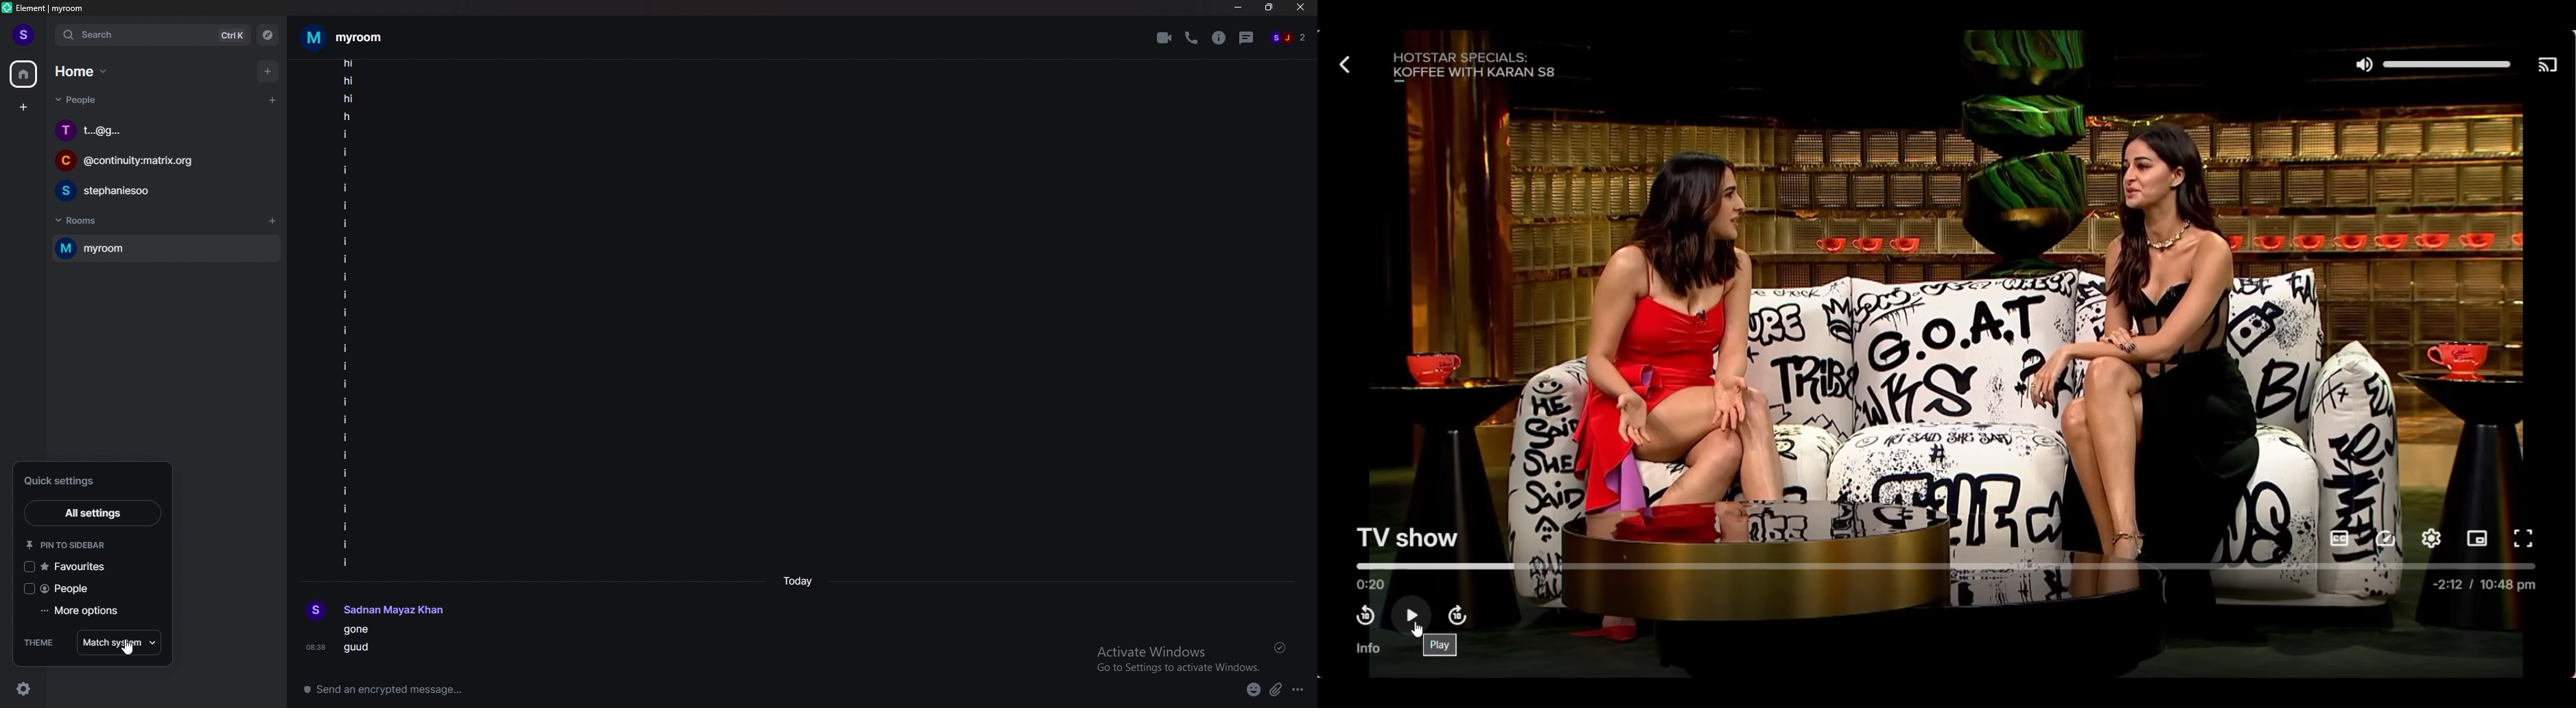 The height and width of the screenshot is (728, 2576). I want to click on rooms, so click(83, 222).